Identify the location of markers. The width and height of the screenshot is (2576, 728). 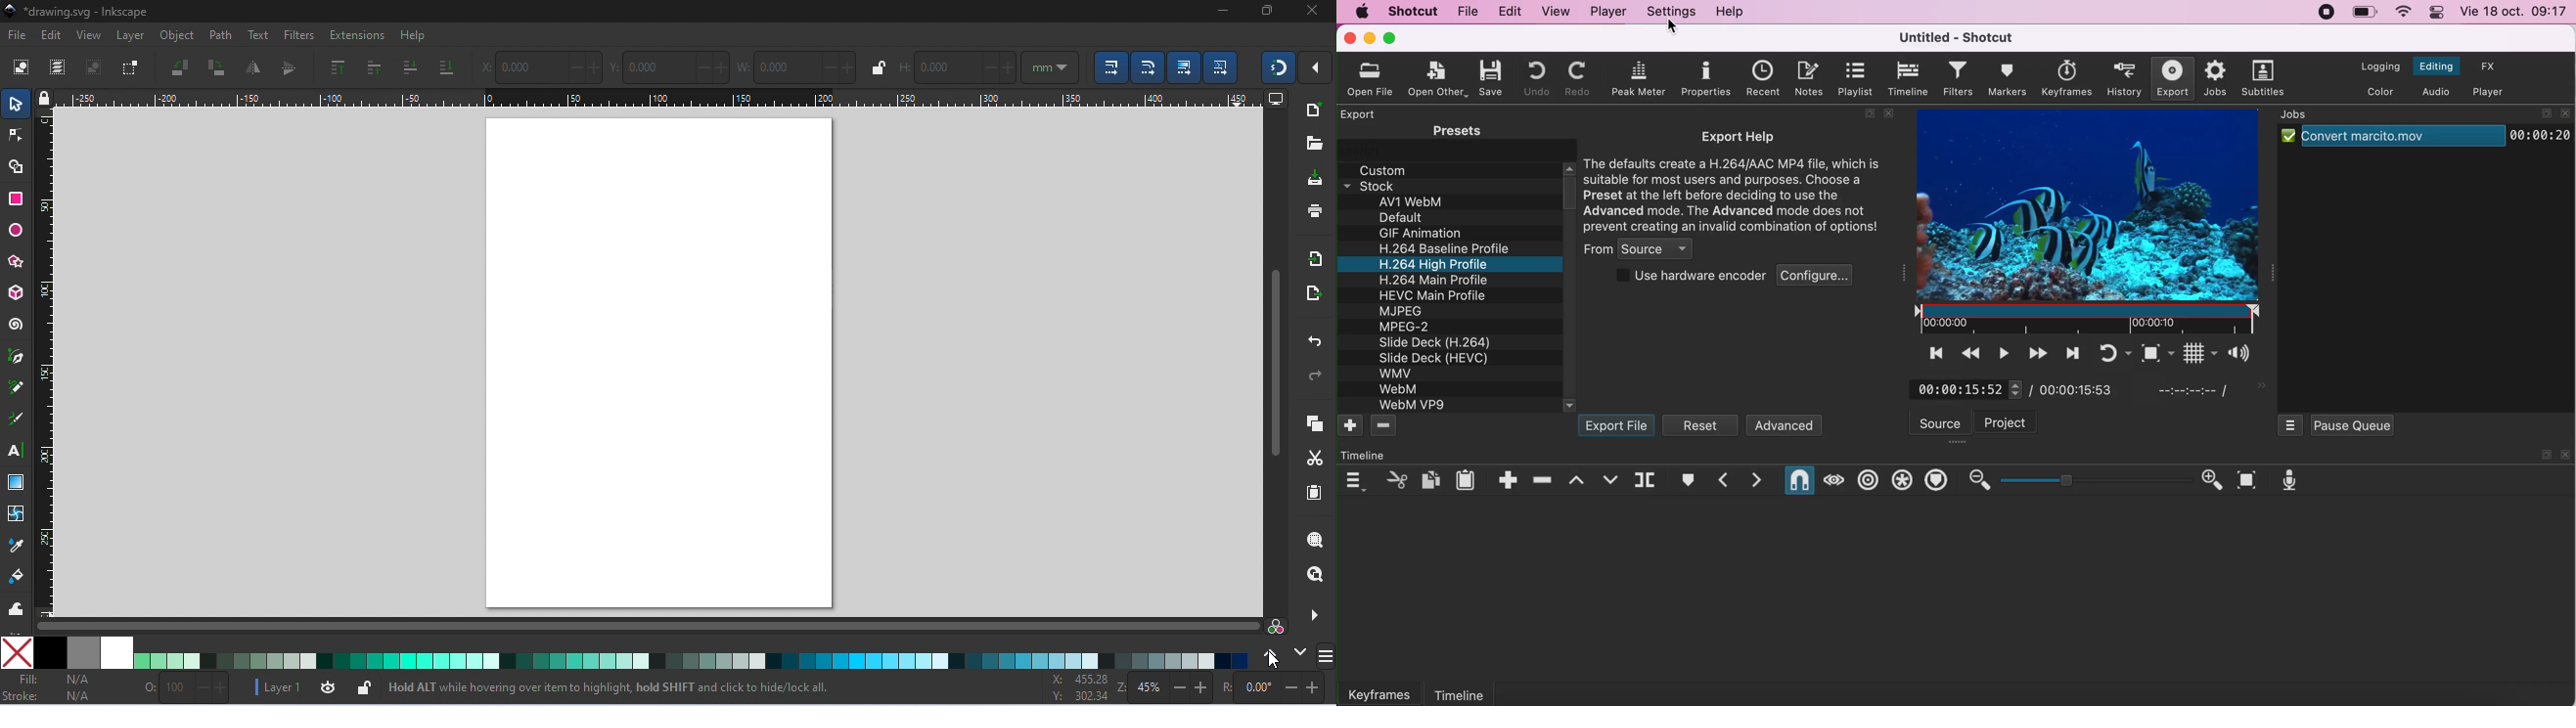
(2009, 79).